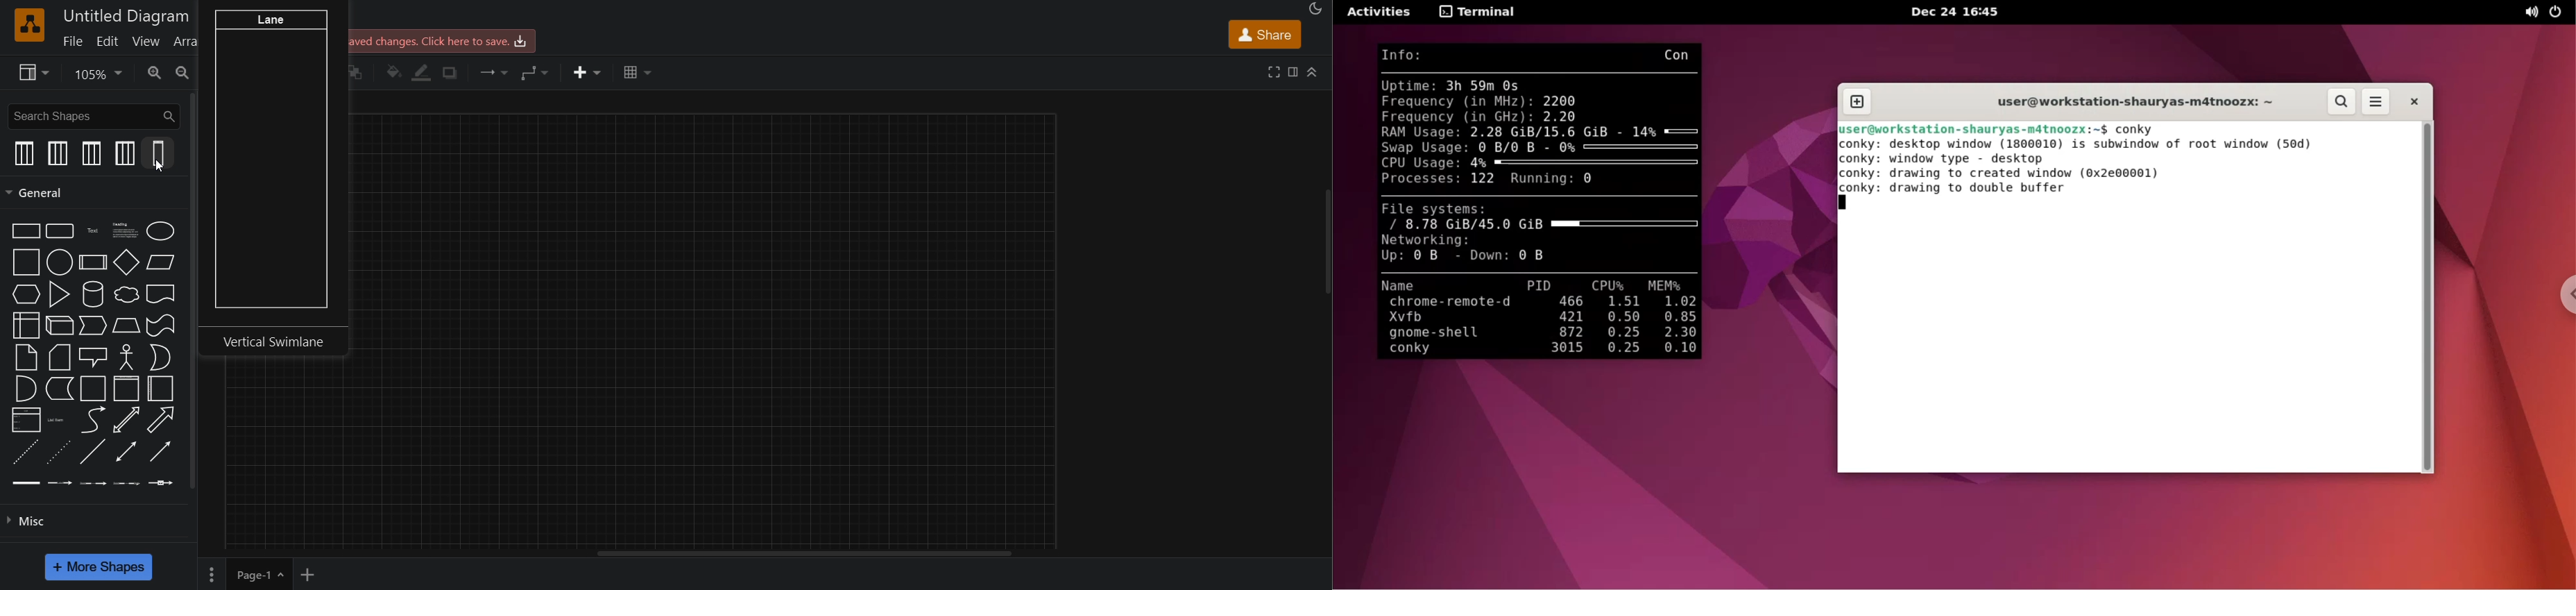  What do you see at coordinates (22, 453) in the screenshot?
I see `dashed line` at bounding box center [22, 453].